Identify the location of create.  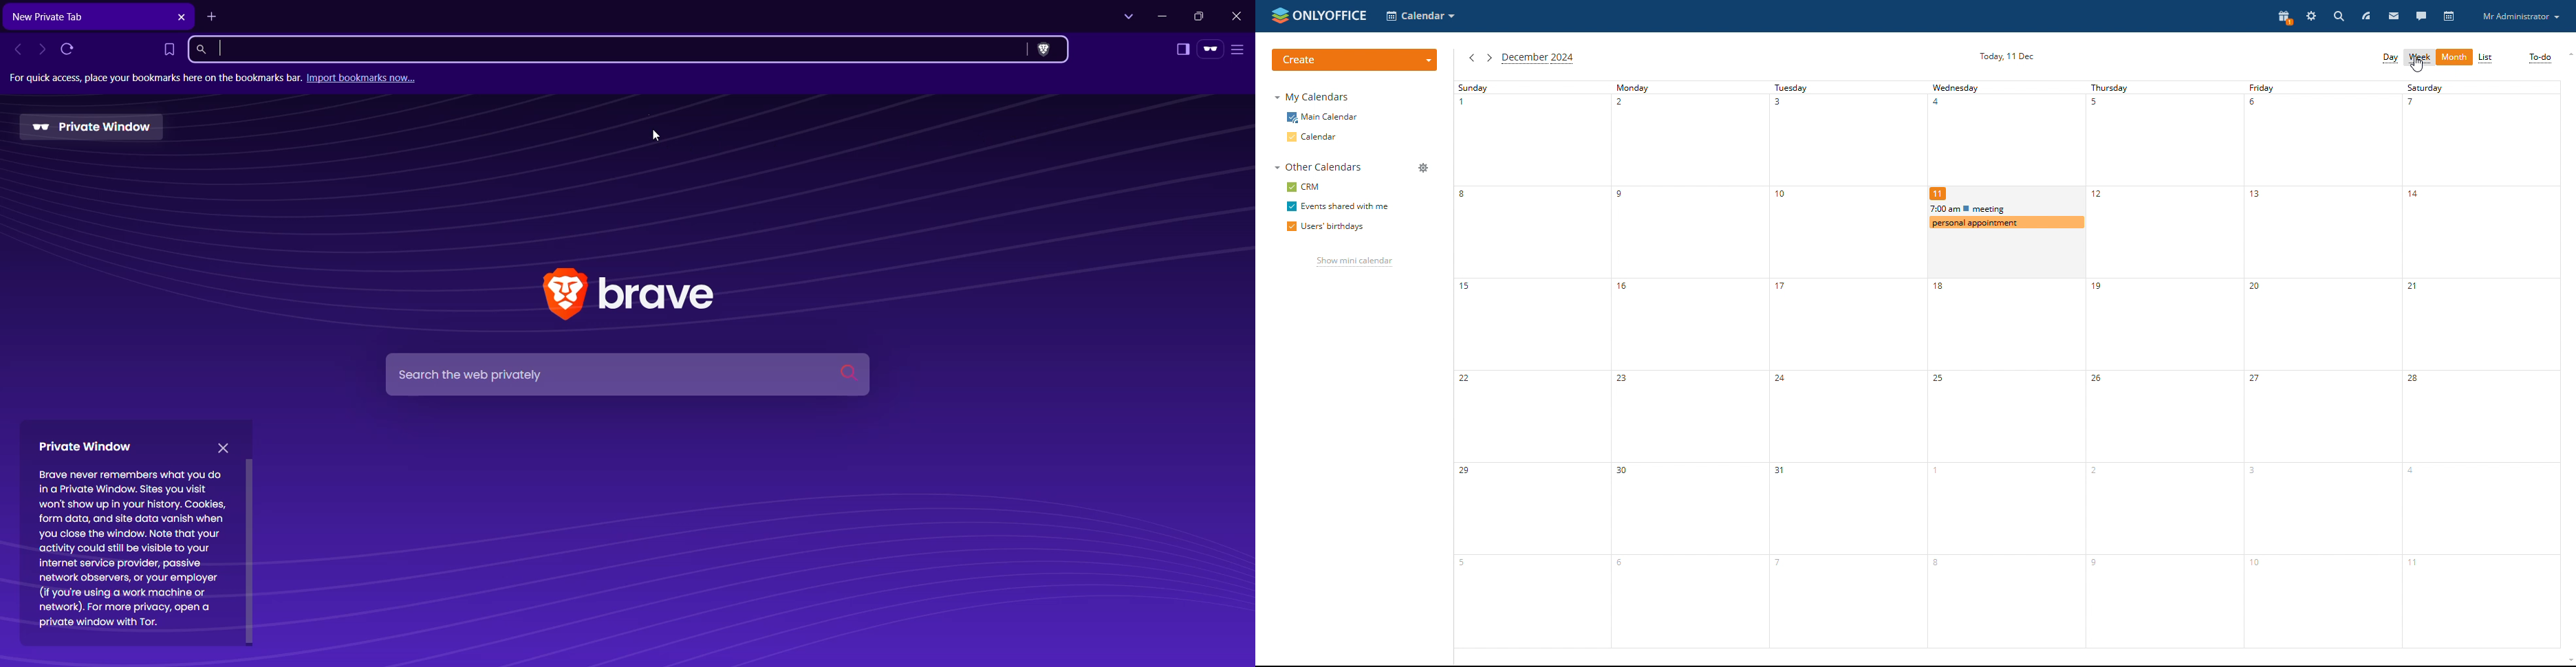
(1356, 61).